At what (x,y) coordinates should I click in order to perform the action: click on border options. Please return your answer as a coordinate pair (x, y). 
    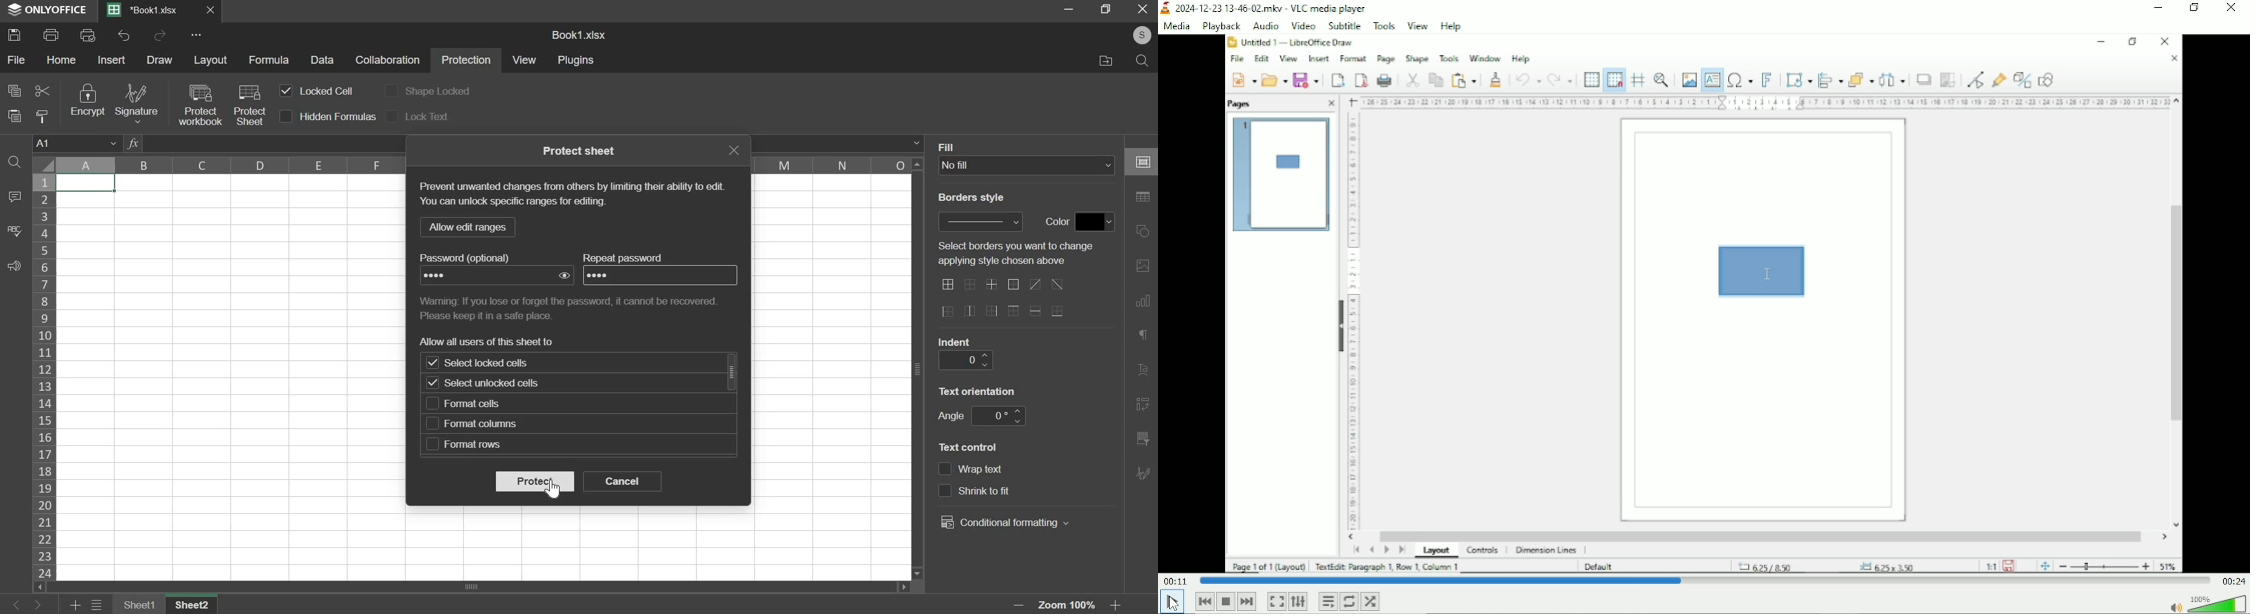
    Looking at the image, I should click on (948, 312).